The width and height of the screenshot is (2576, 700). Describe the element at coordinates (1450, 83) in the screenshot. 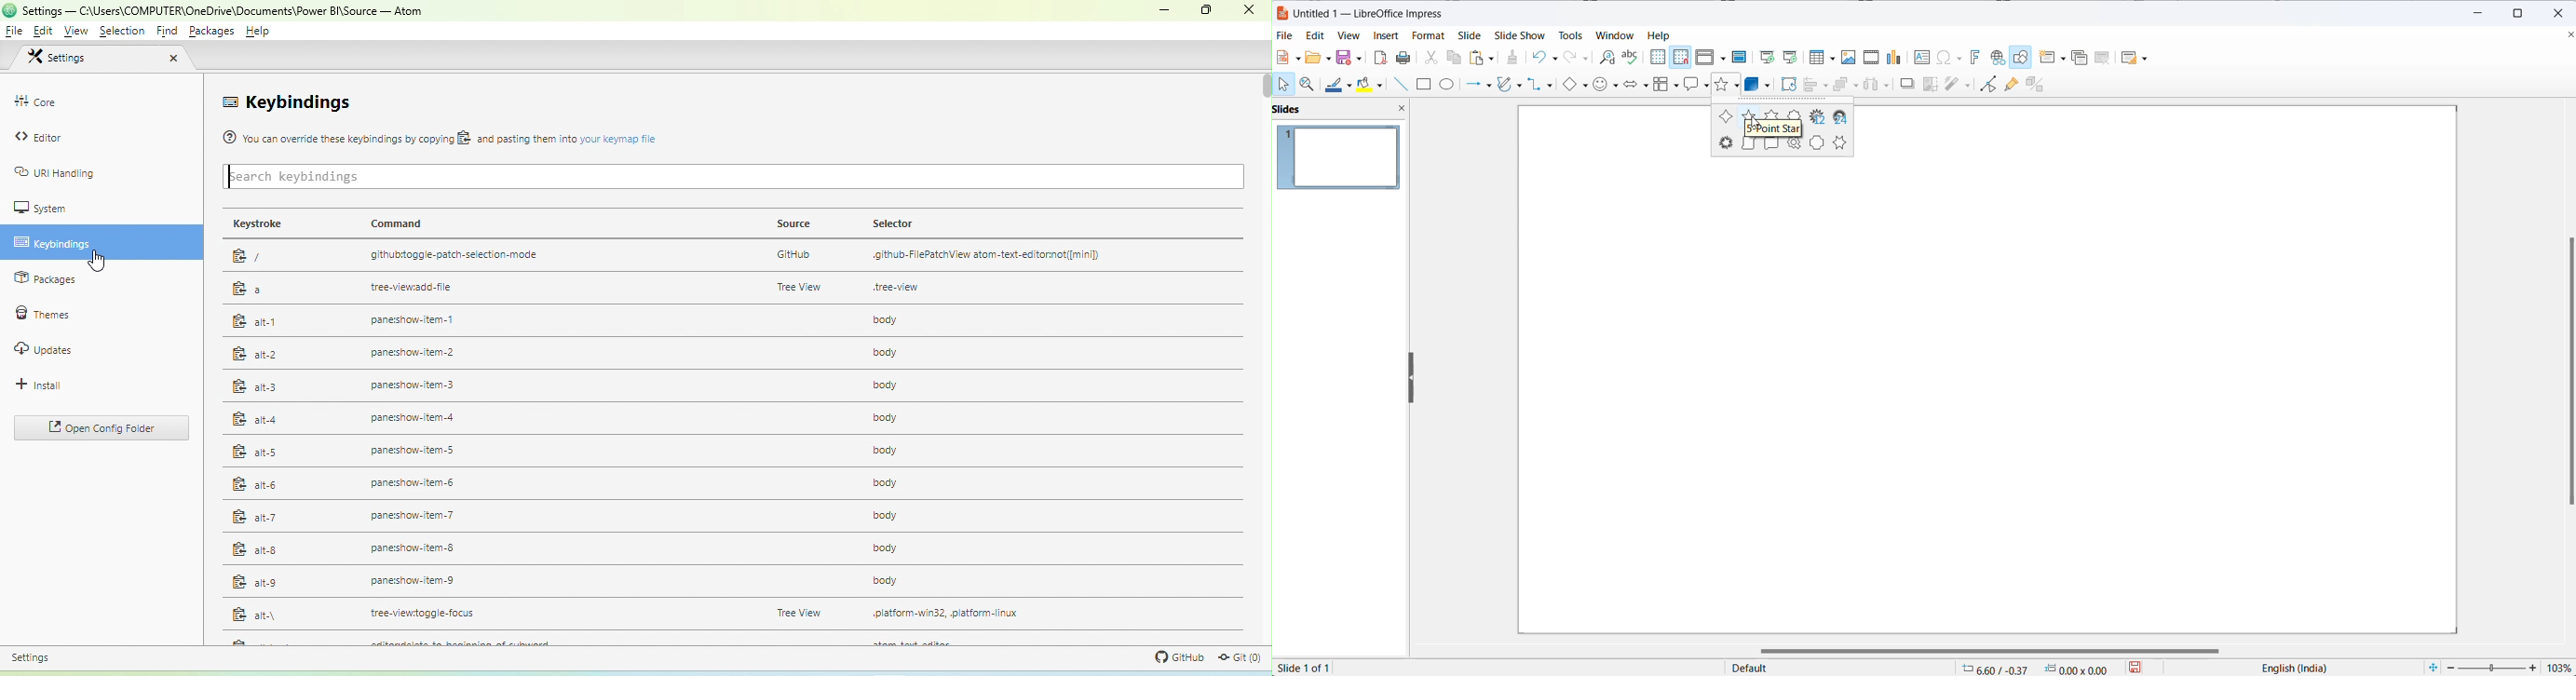

I see `ellipse` at that location.